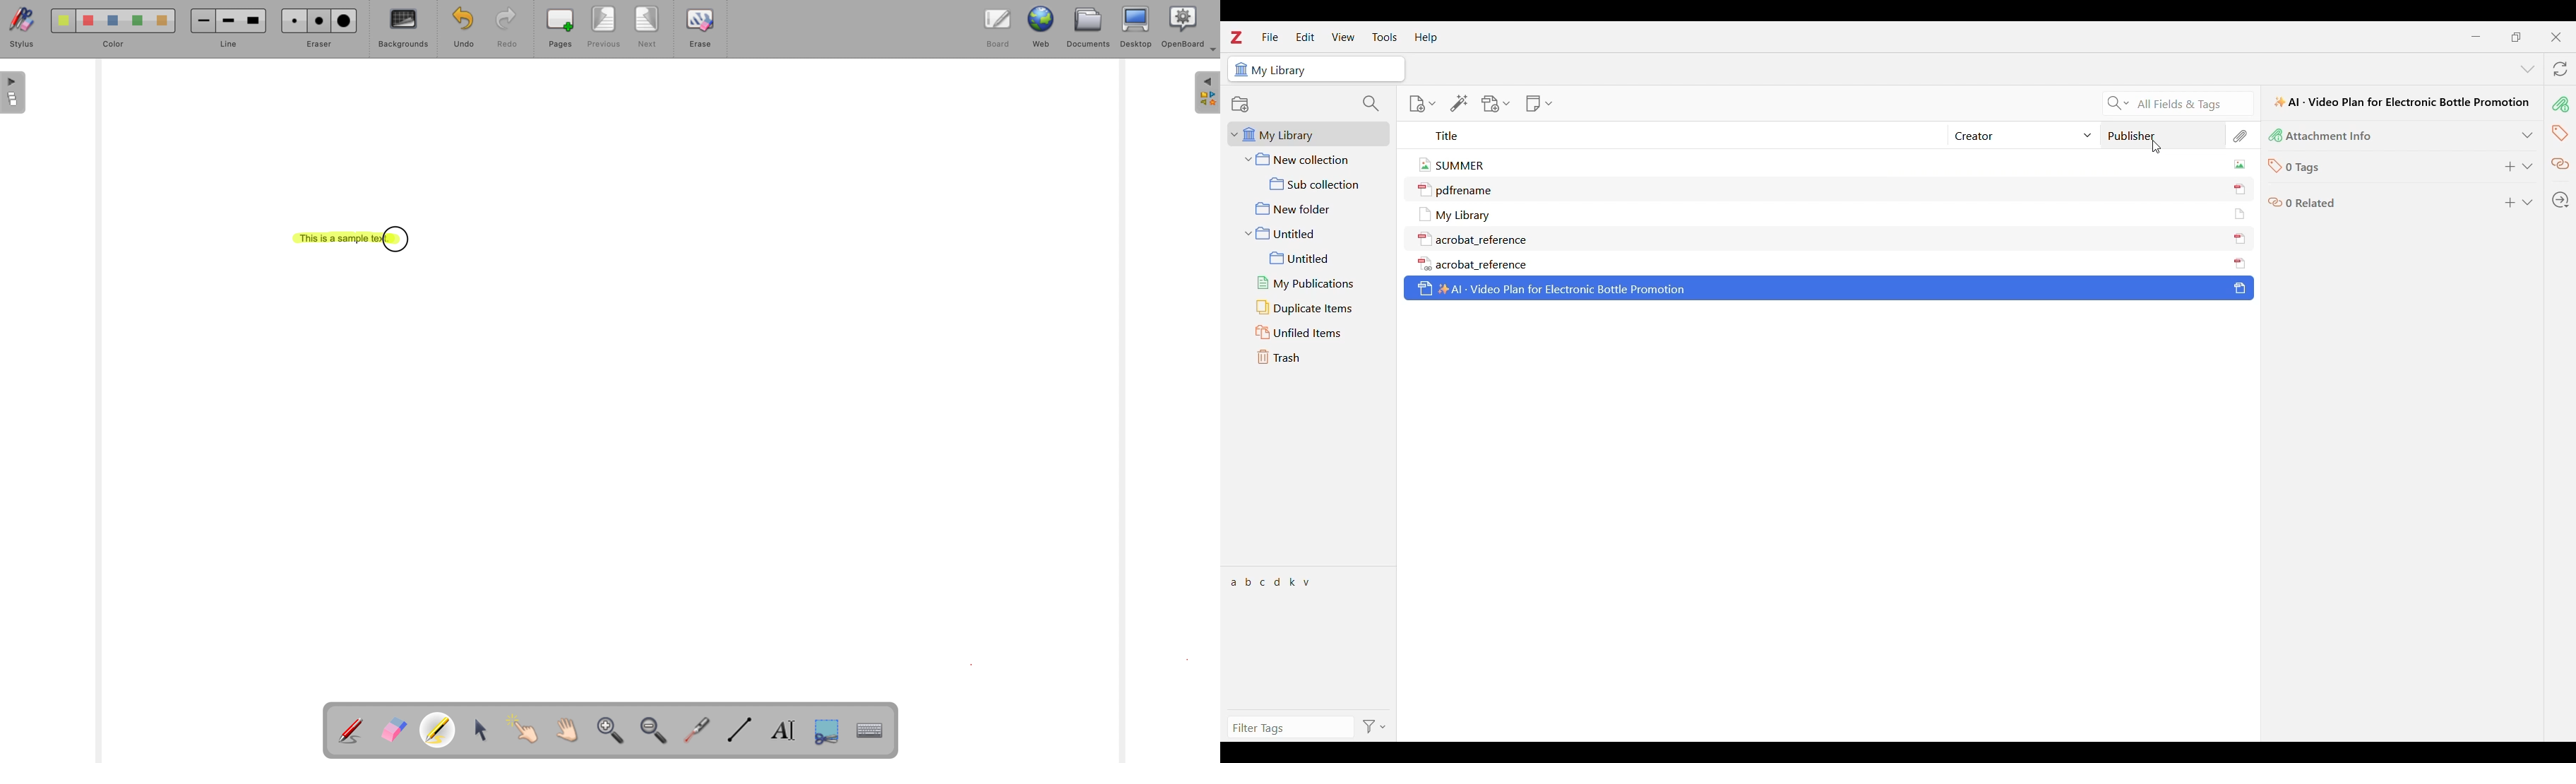  Describe the element at coordinates (2559, 105) in the screenshot. I see `Attachment info` at that location.